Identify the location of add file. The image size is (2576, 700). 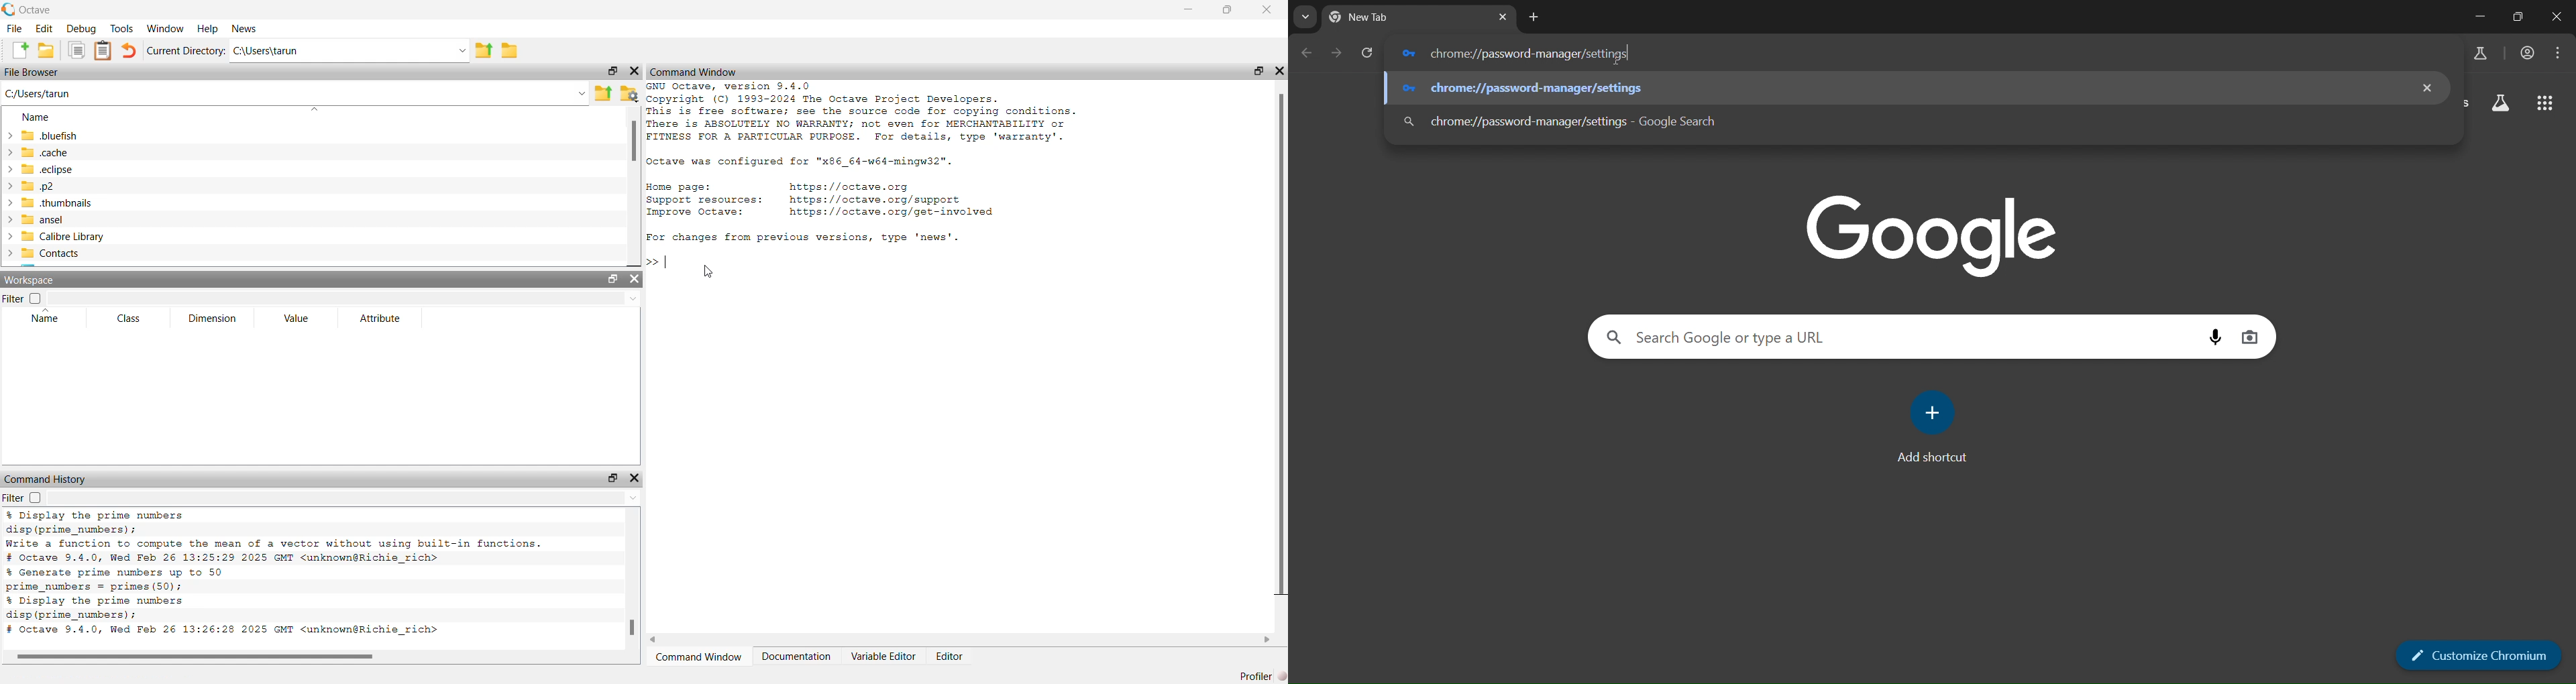
(21, 50).